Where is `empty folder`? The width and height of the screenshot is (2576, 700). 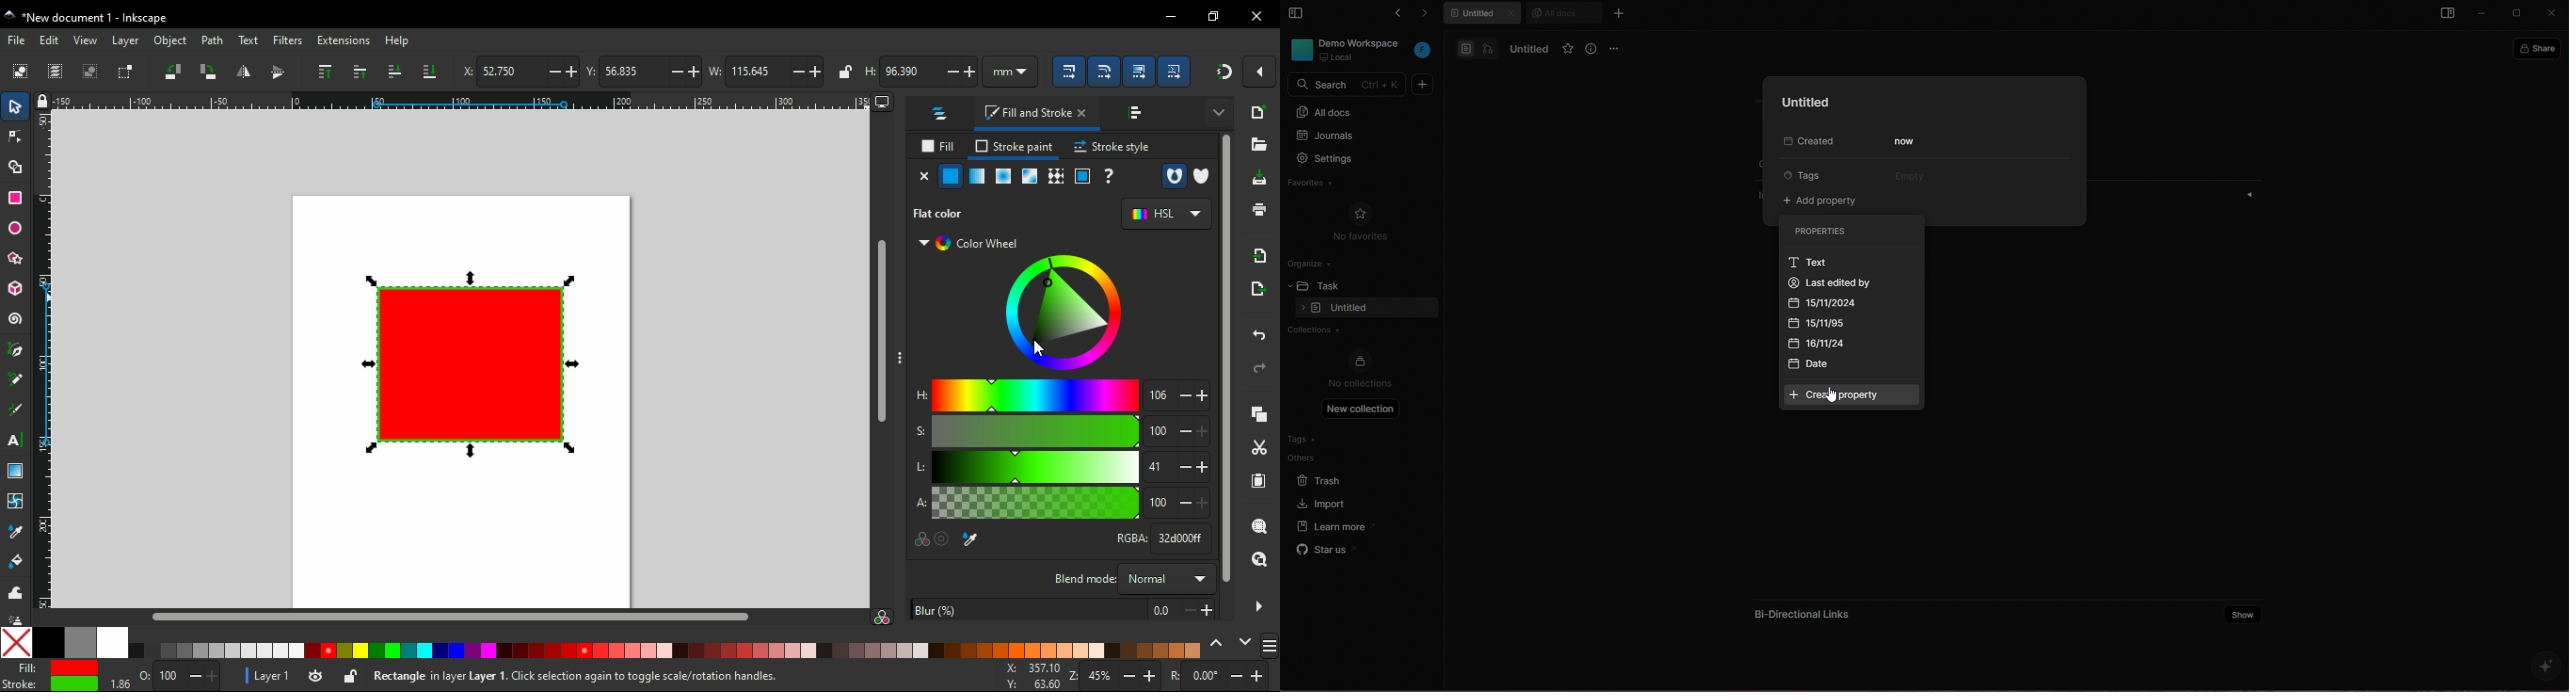
empty folder is located at coordinates (1349, 309).